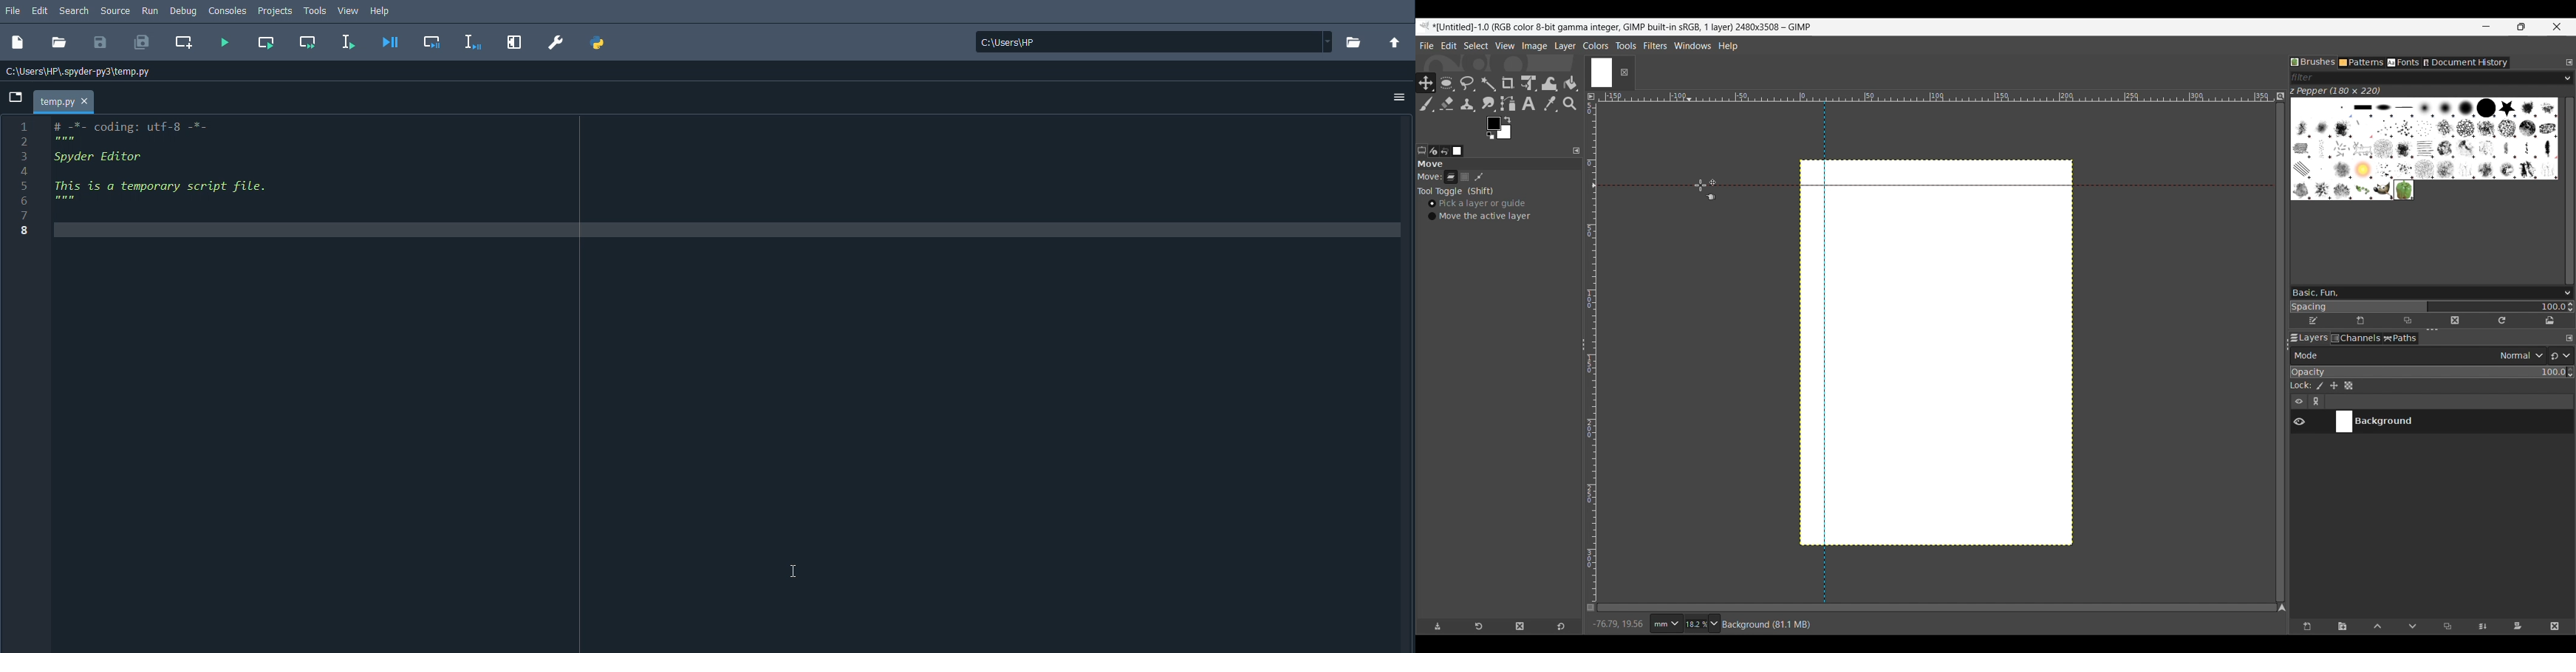  Describe the element at coordinates (348, 40) in the screenshot. I see `Run selection or current line` at that location.